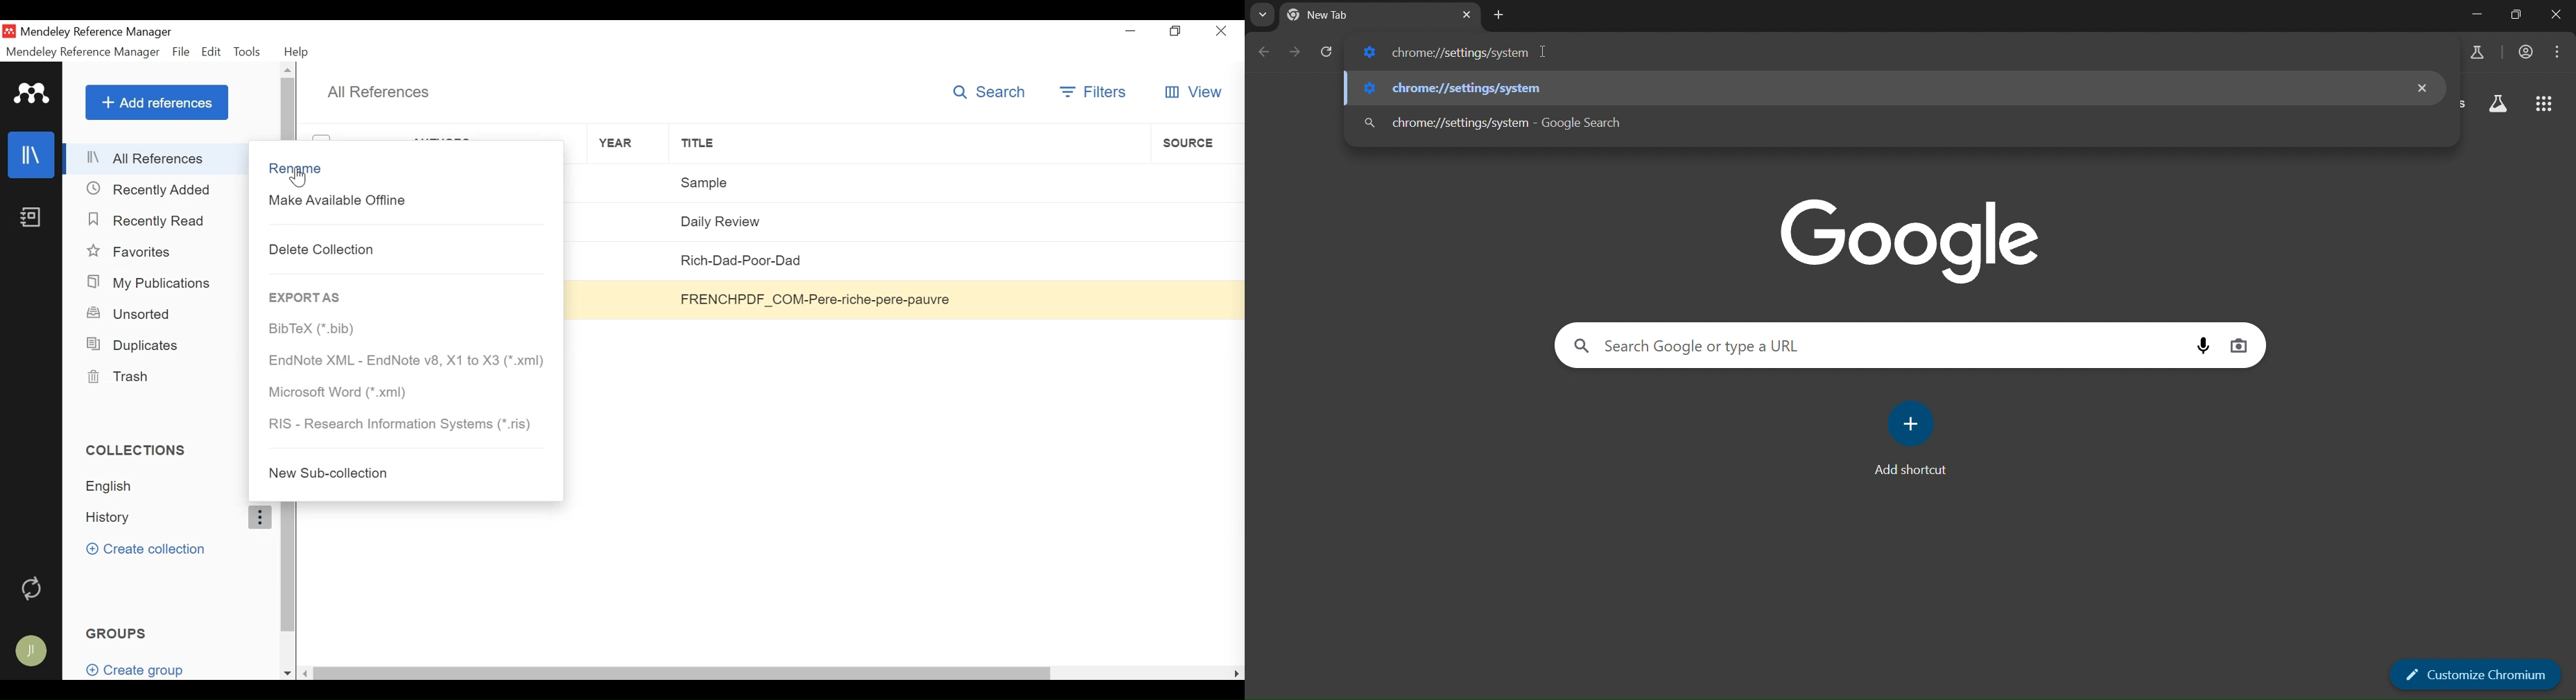  I want to click on File, so click(182, 52).